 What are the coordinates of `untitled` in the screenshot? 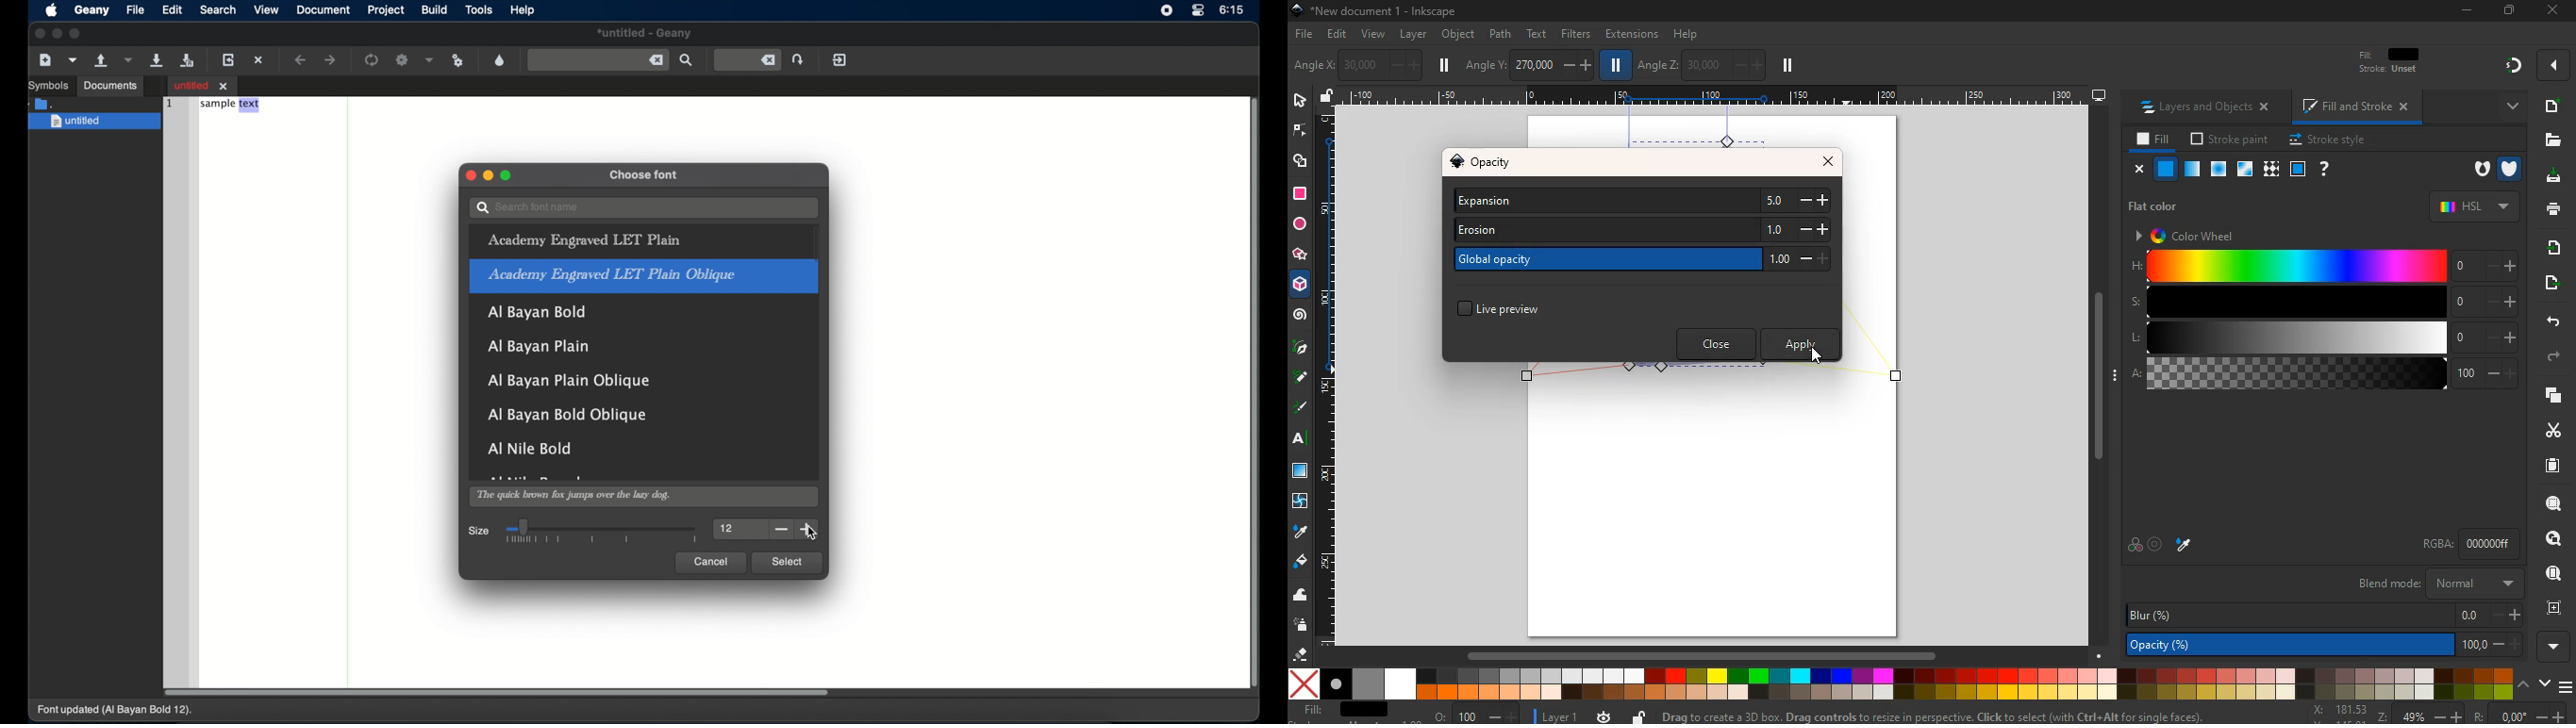 It's located at (95, 122).